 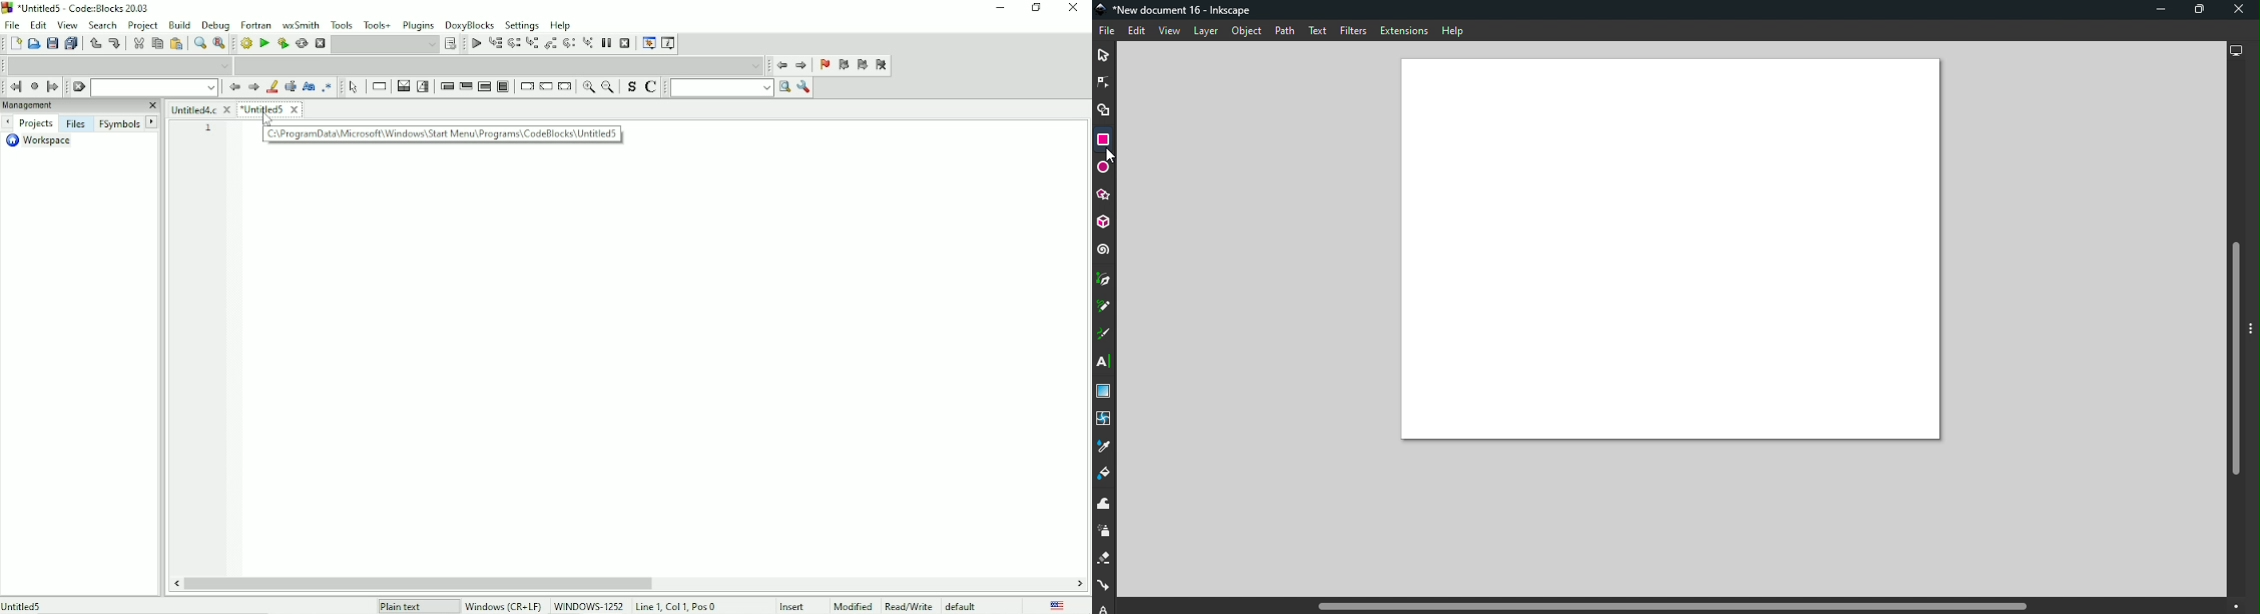 I want to click on Step out, so click(x=551, y=44).